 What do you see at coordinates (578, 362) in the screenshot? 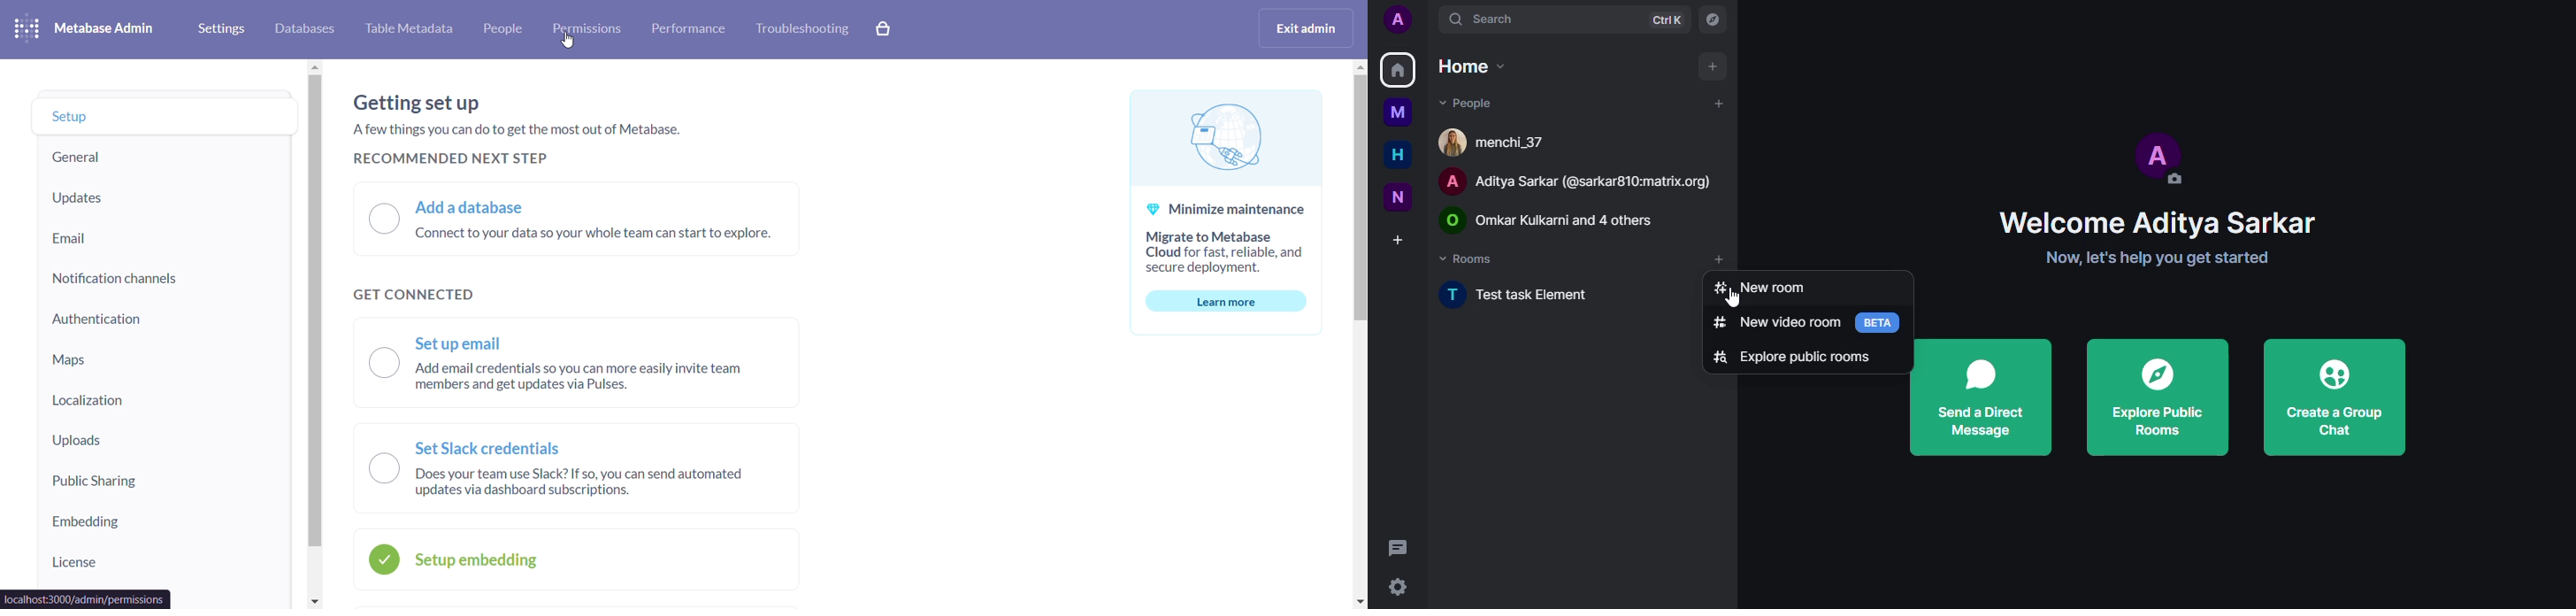
I see `set up email` at bounding box center [578, 362].